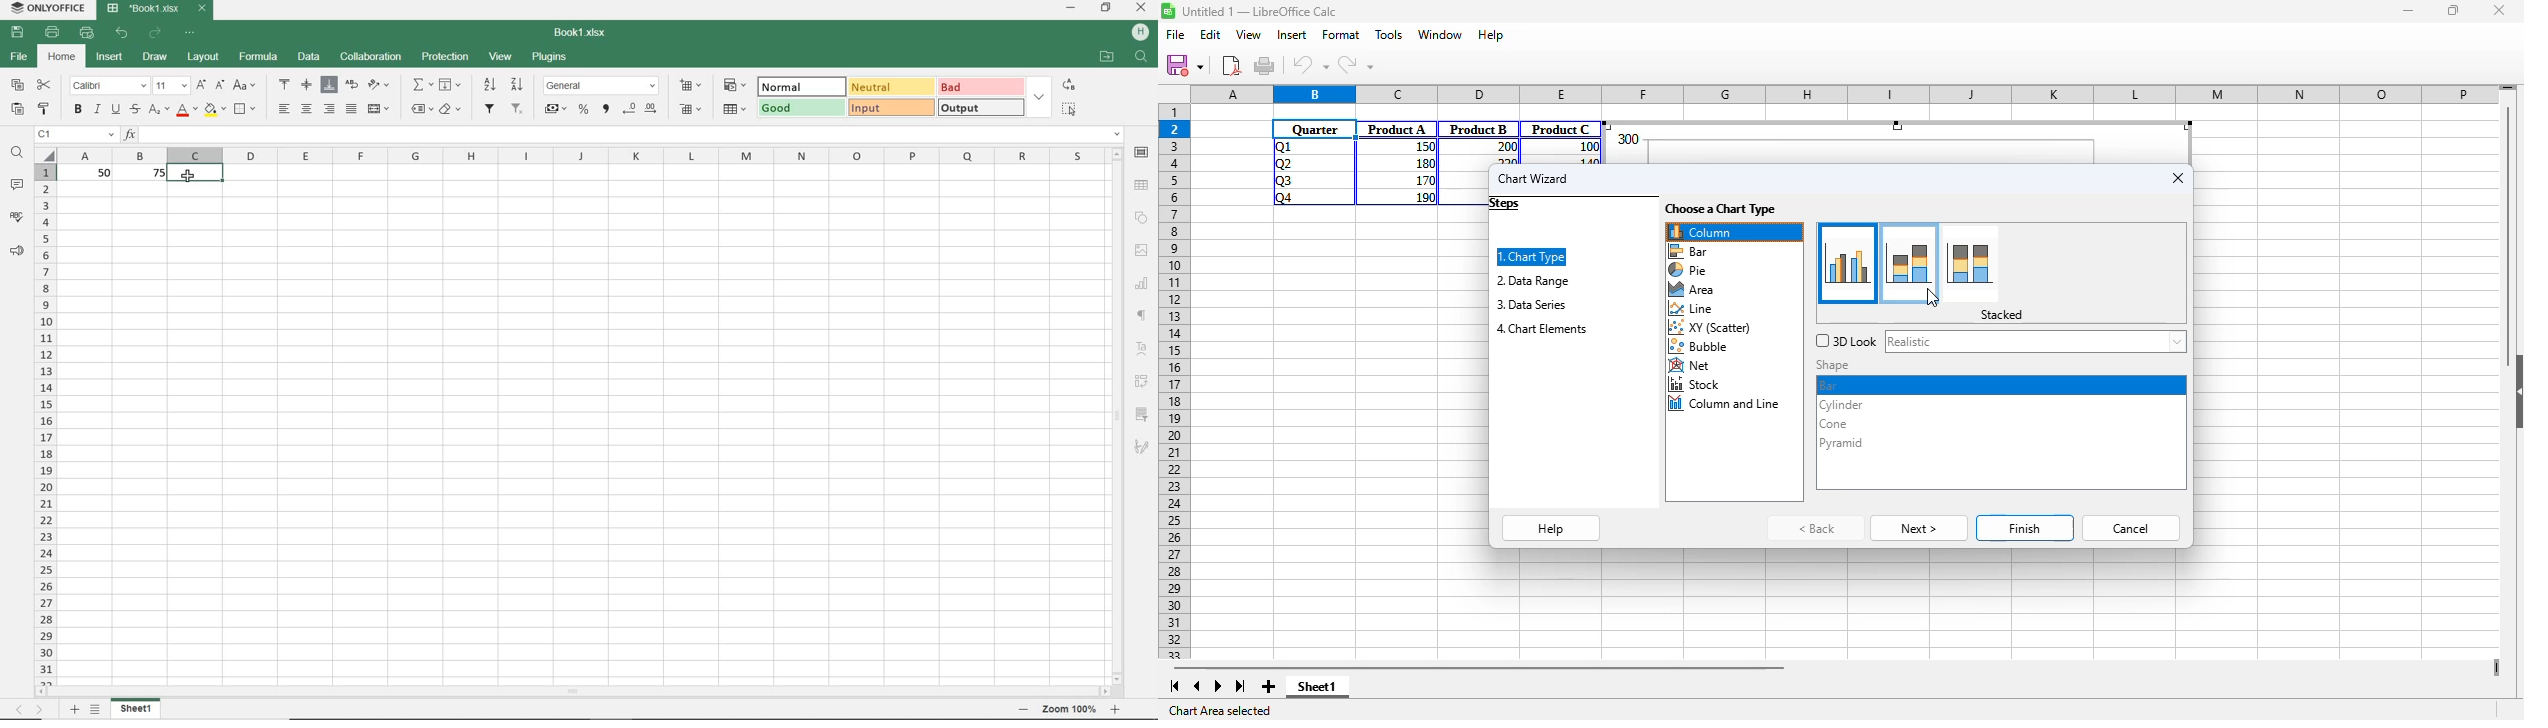 The width and height of the screenshot is (2548, 728). Describe the element at coordinates (382, 87) in the screenshot. I see `orientation` at that location.